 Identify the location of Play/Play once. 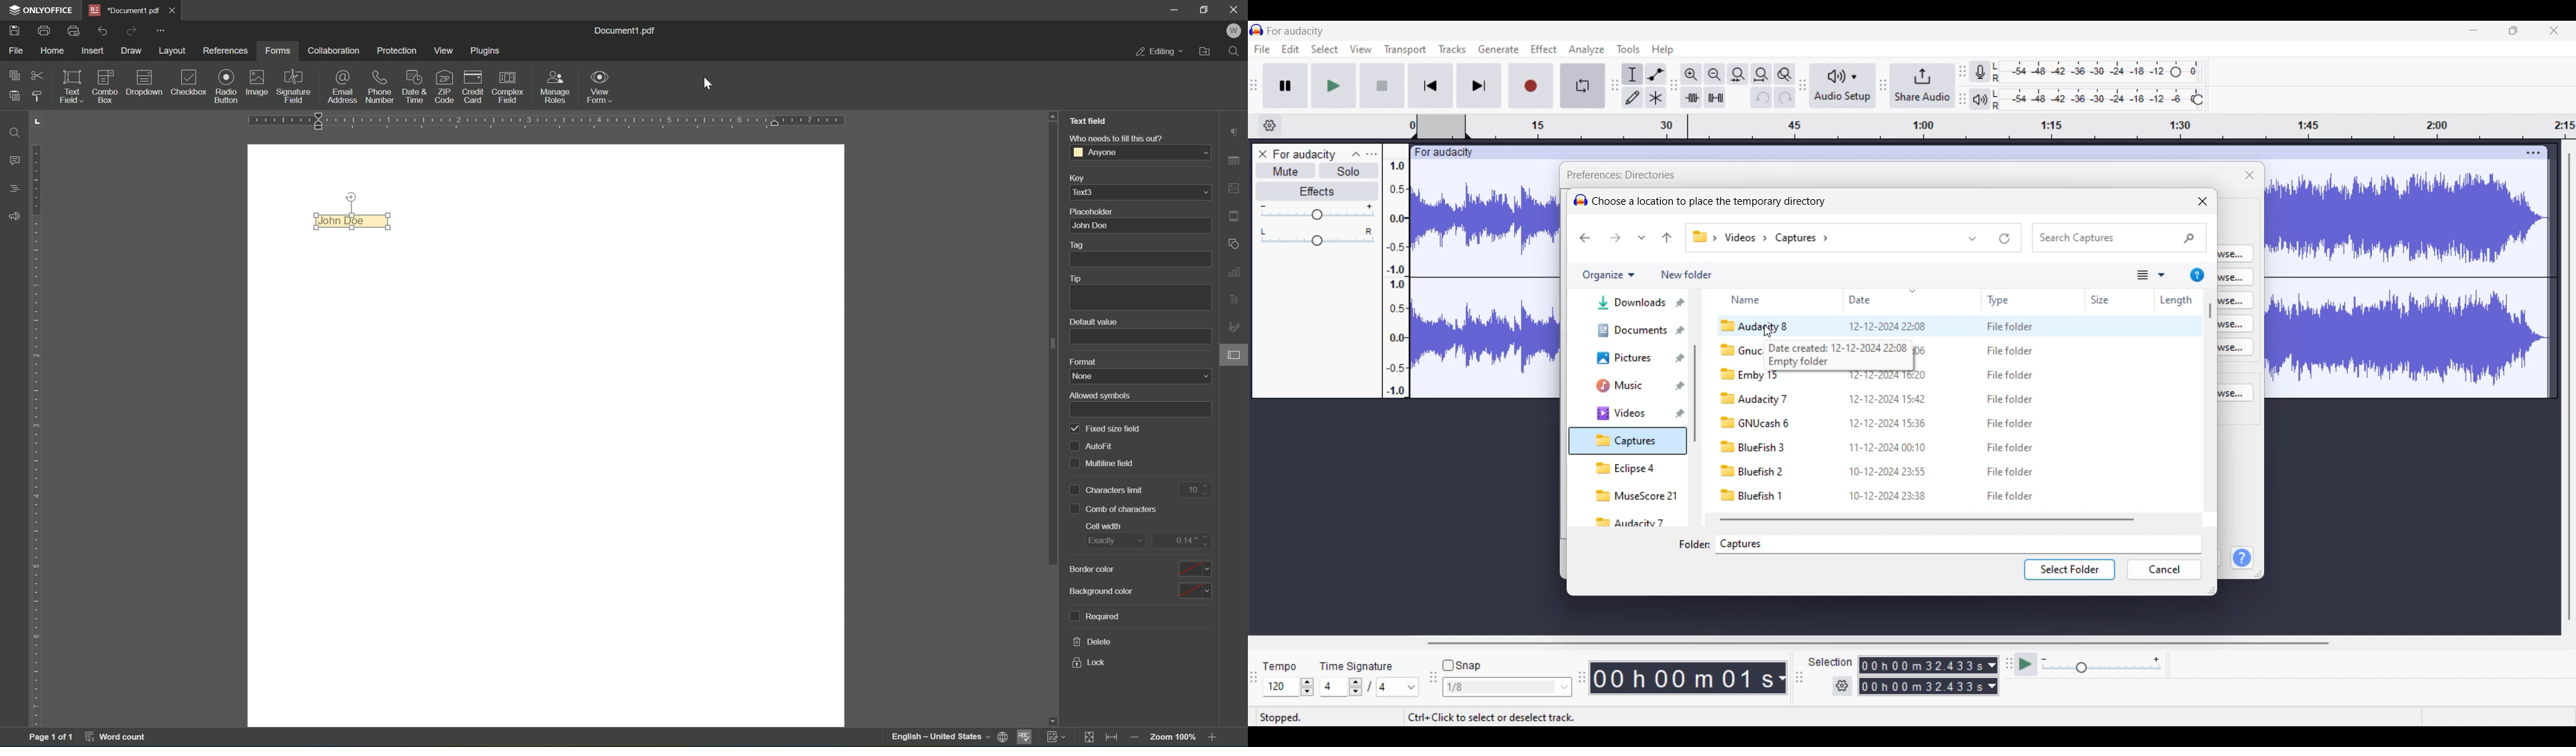
(1334, 86).